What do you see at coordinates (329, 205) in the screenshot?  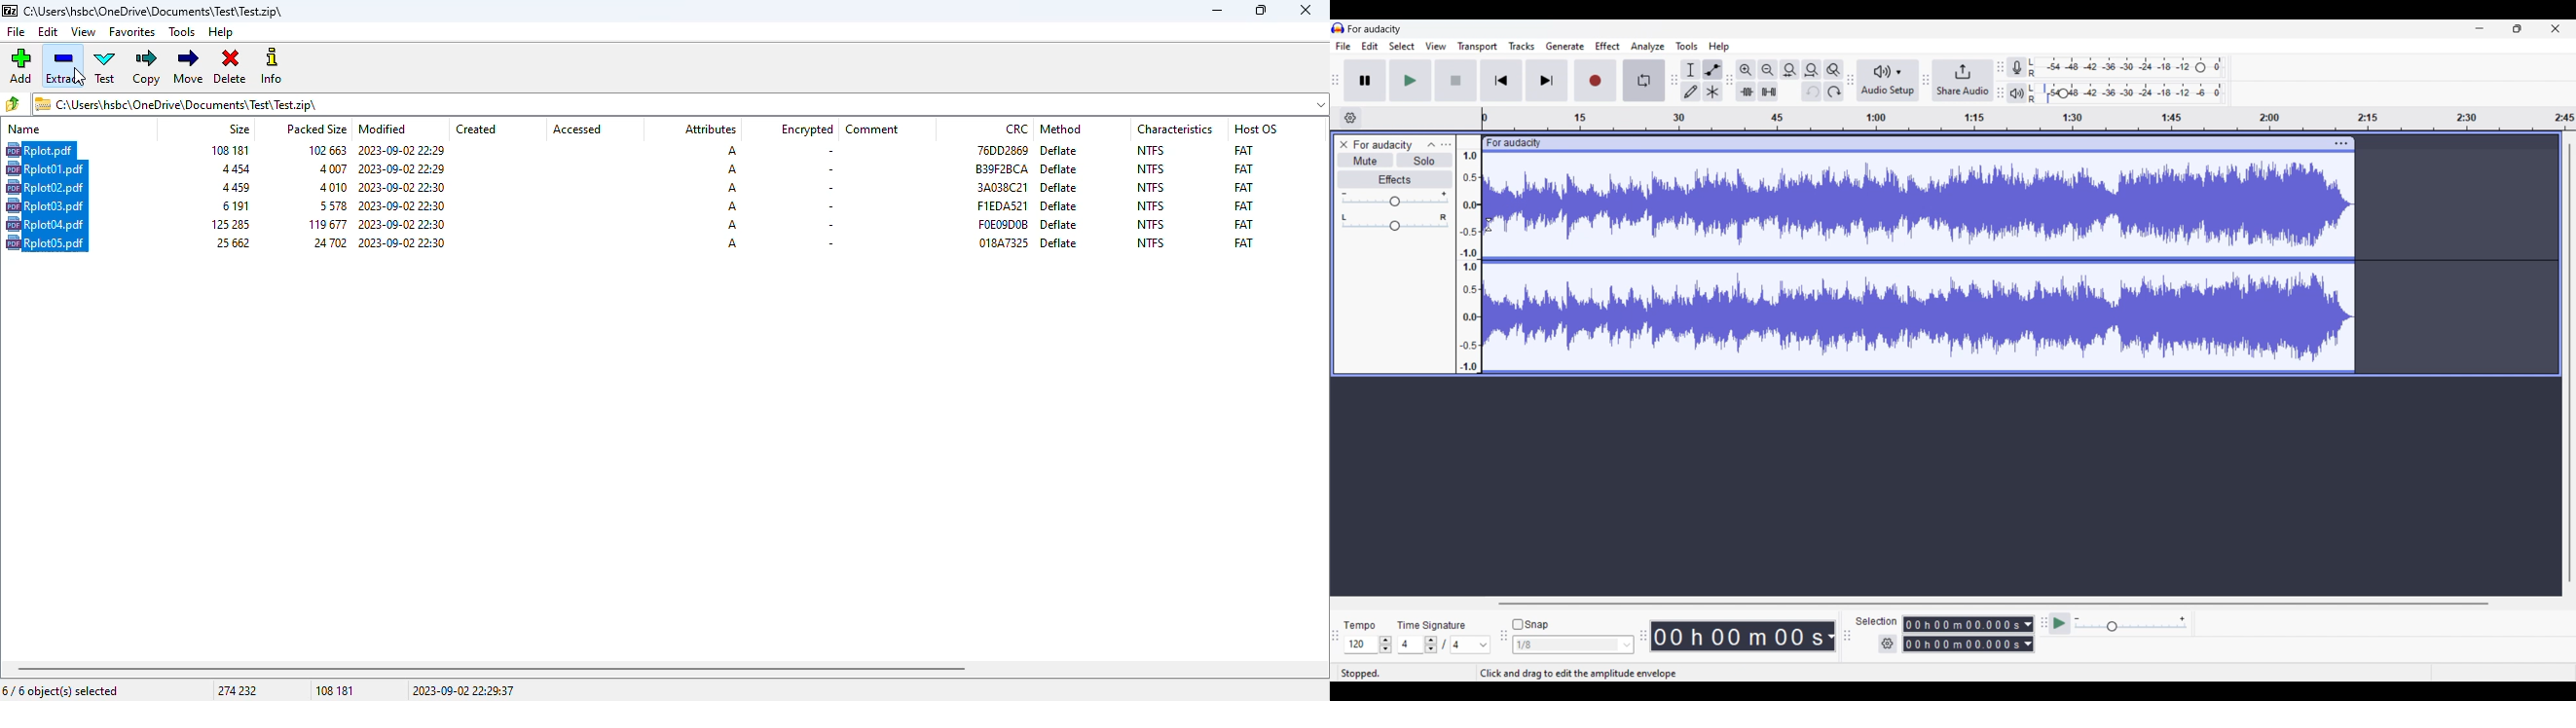 I see `packed size` at bounding box center [329, 205].